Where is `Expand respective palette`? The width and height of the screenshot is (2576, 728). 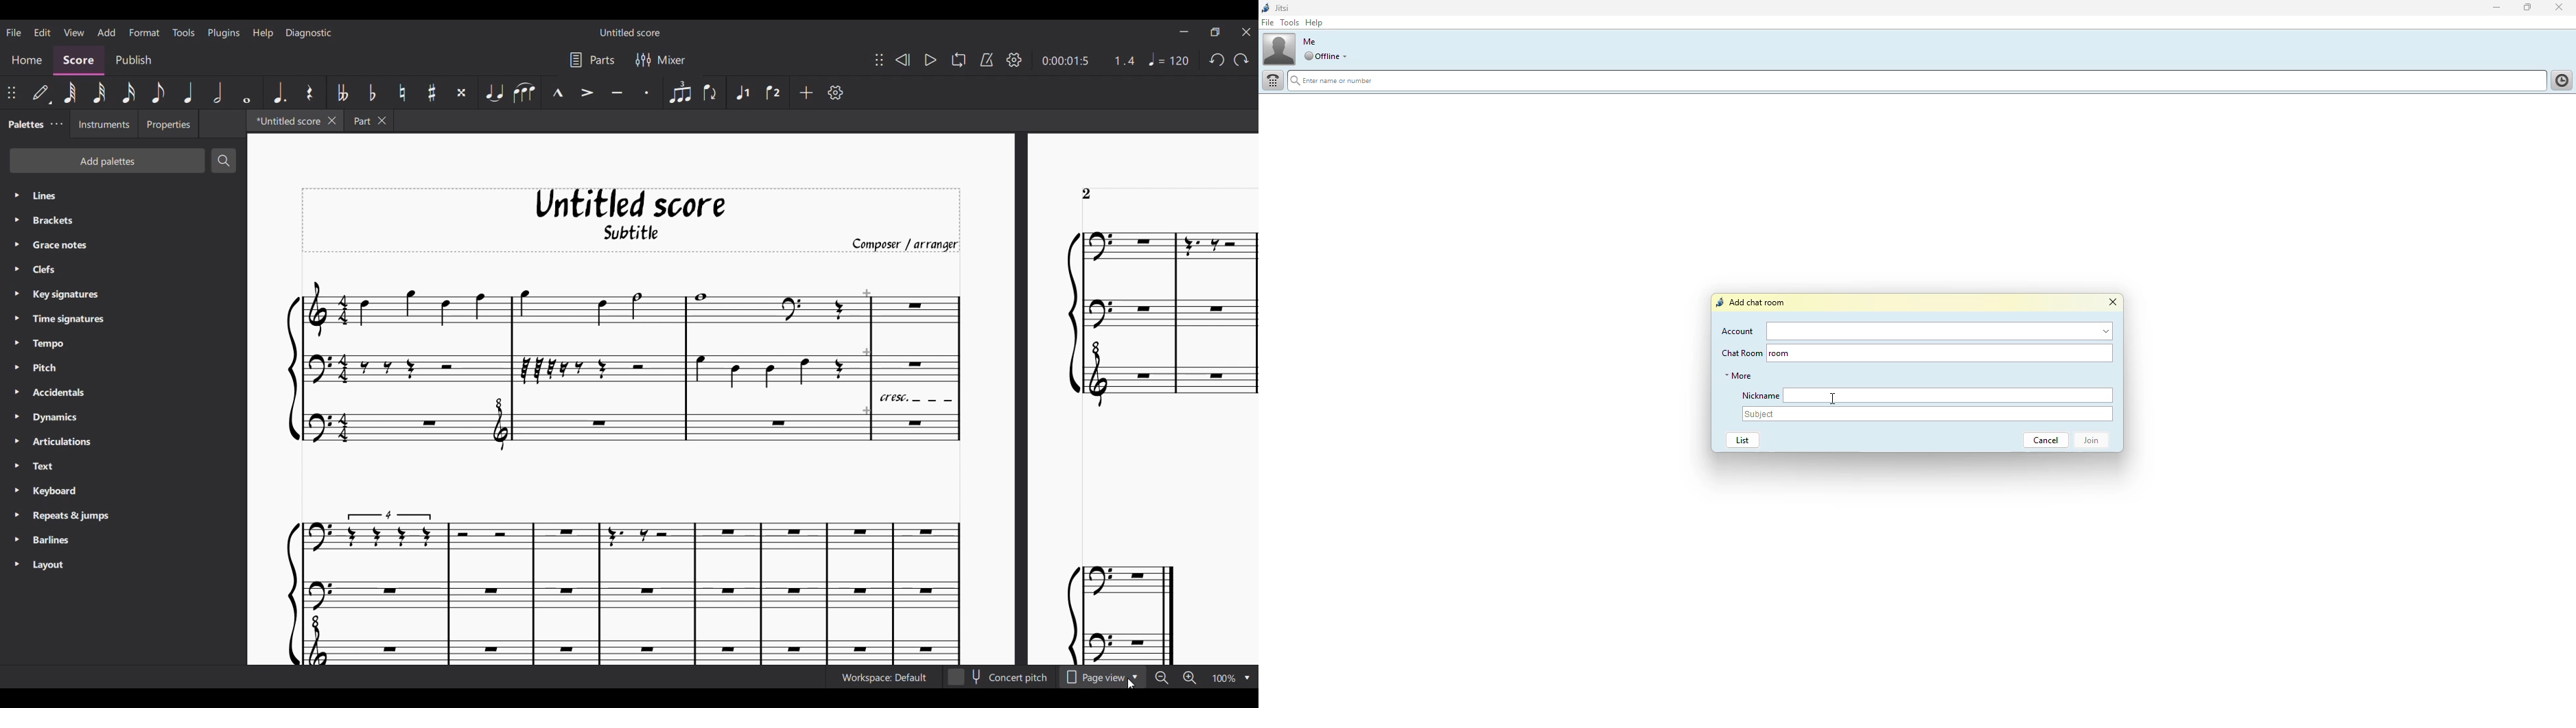
Expand respective palette is located at coordinates (16, 380).